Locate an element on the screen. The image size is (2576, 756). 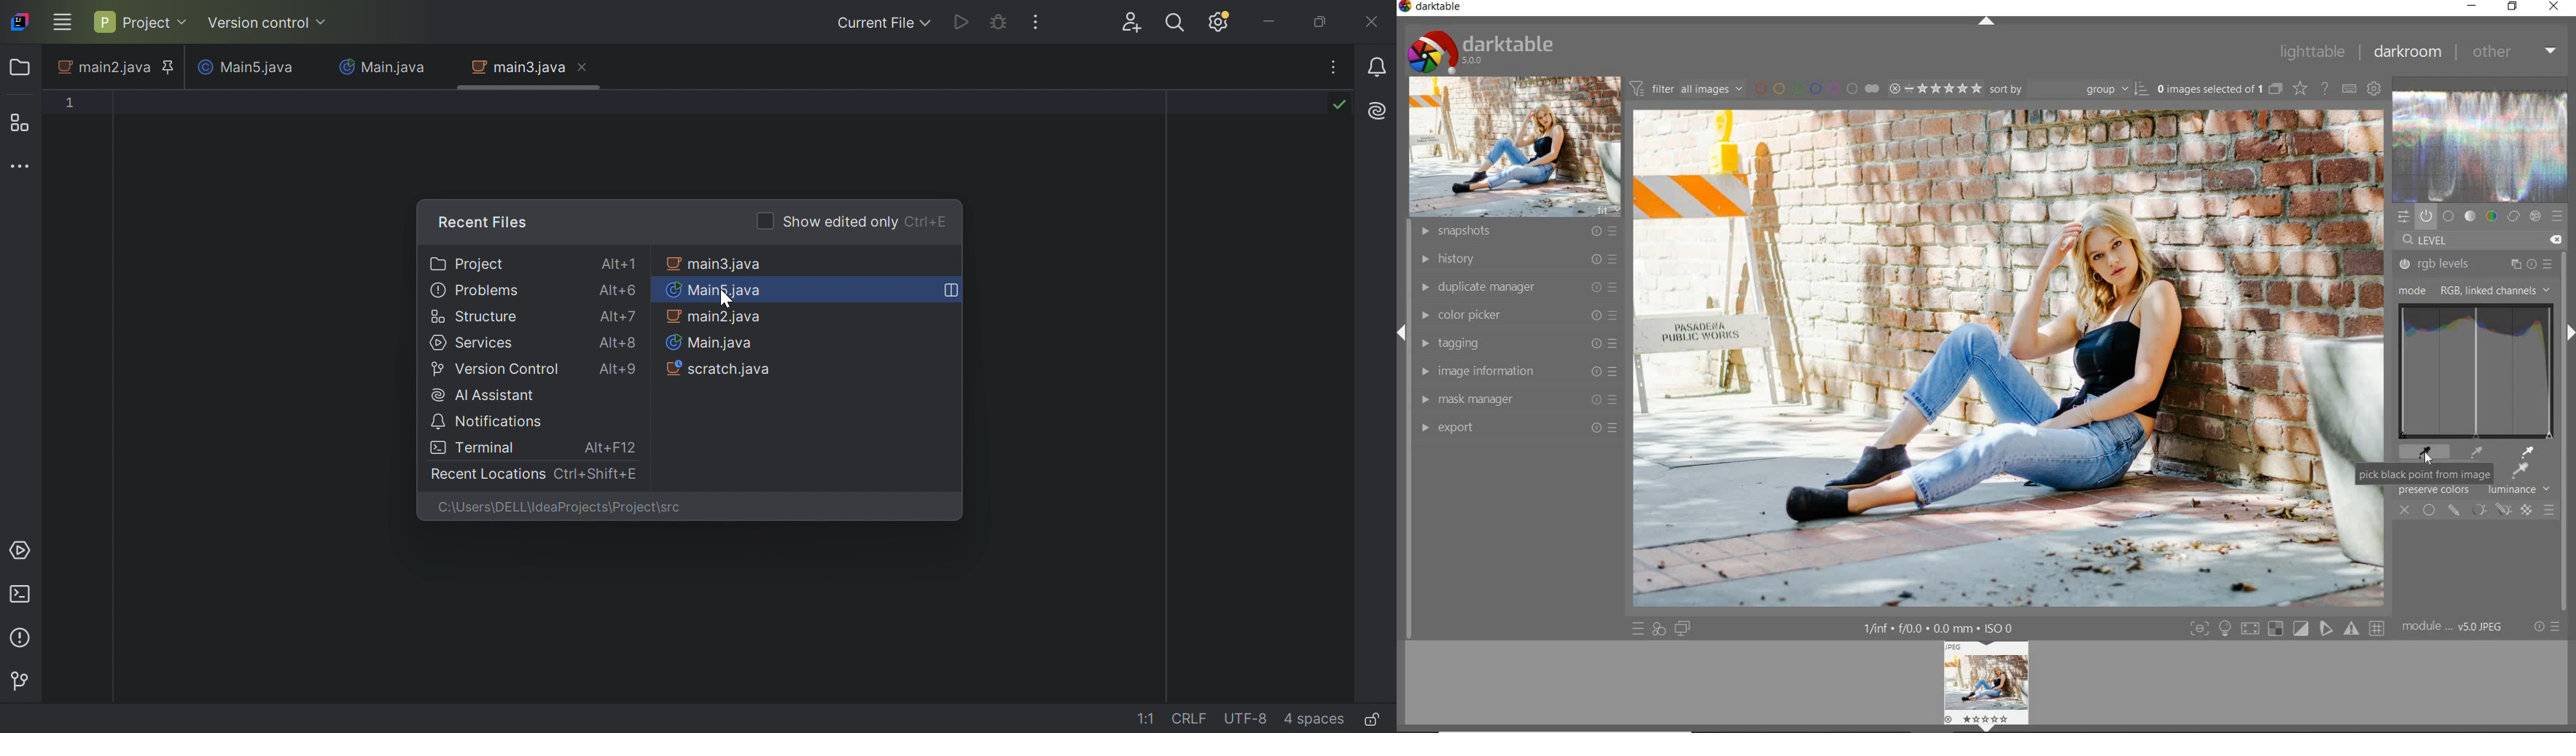
Sort is located at coordinates (2069, 89).